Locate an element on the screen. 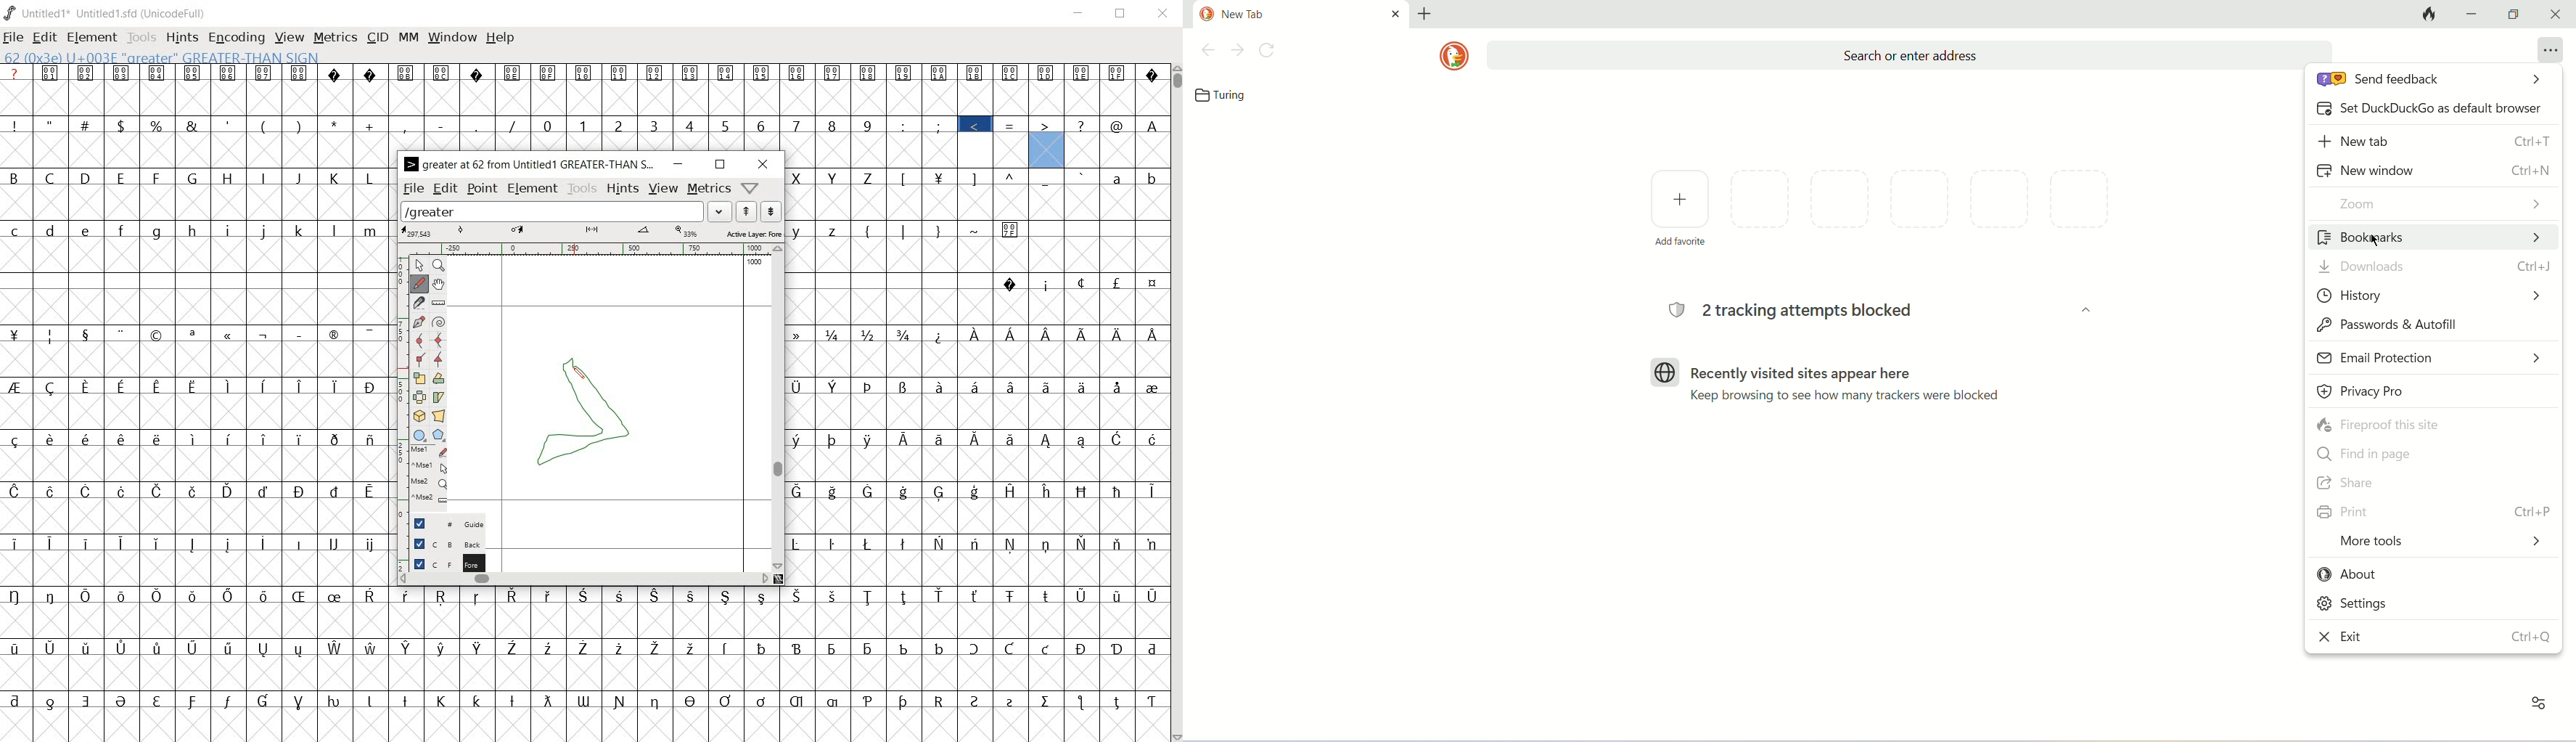  refresh is located at coordinates (1268, 50).